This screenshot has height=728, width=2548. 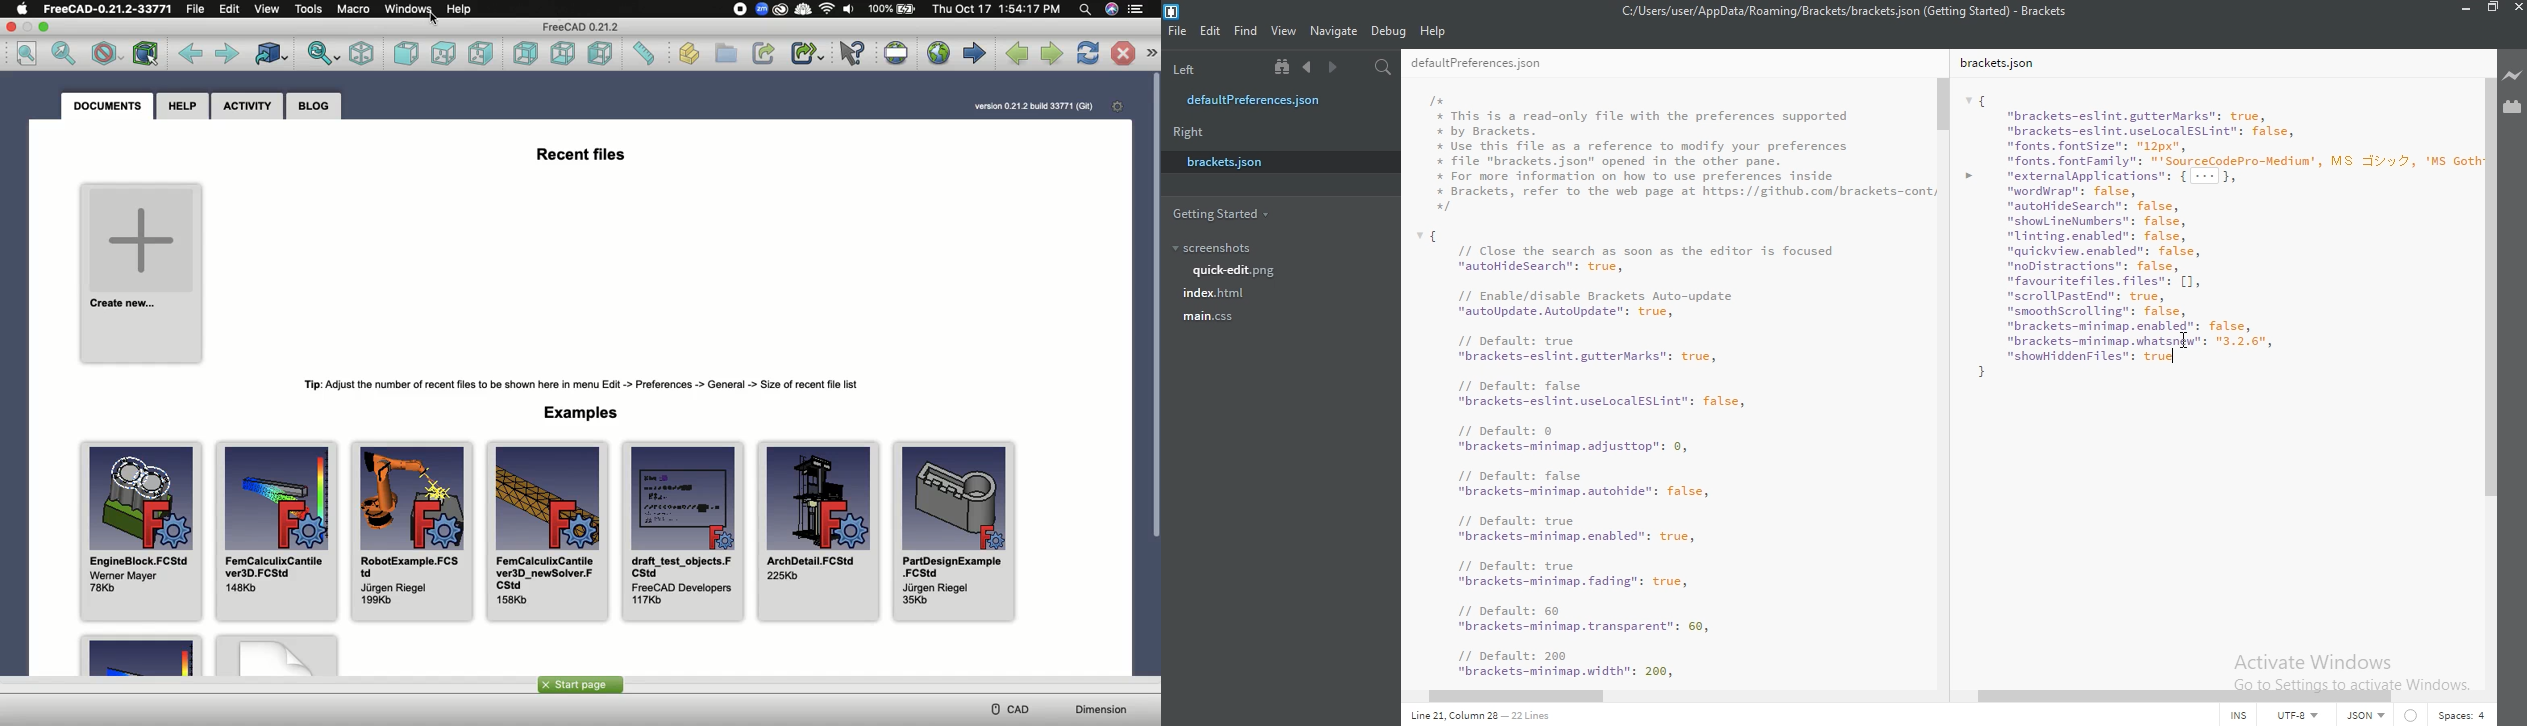 I want to click on C:/Users/user/AppData/Roaming/Brackets/brackets.json (Getting Started) - Brackets, so click(x=1841, y=11).